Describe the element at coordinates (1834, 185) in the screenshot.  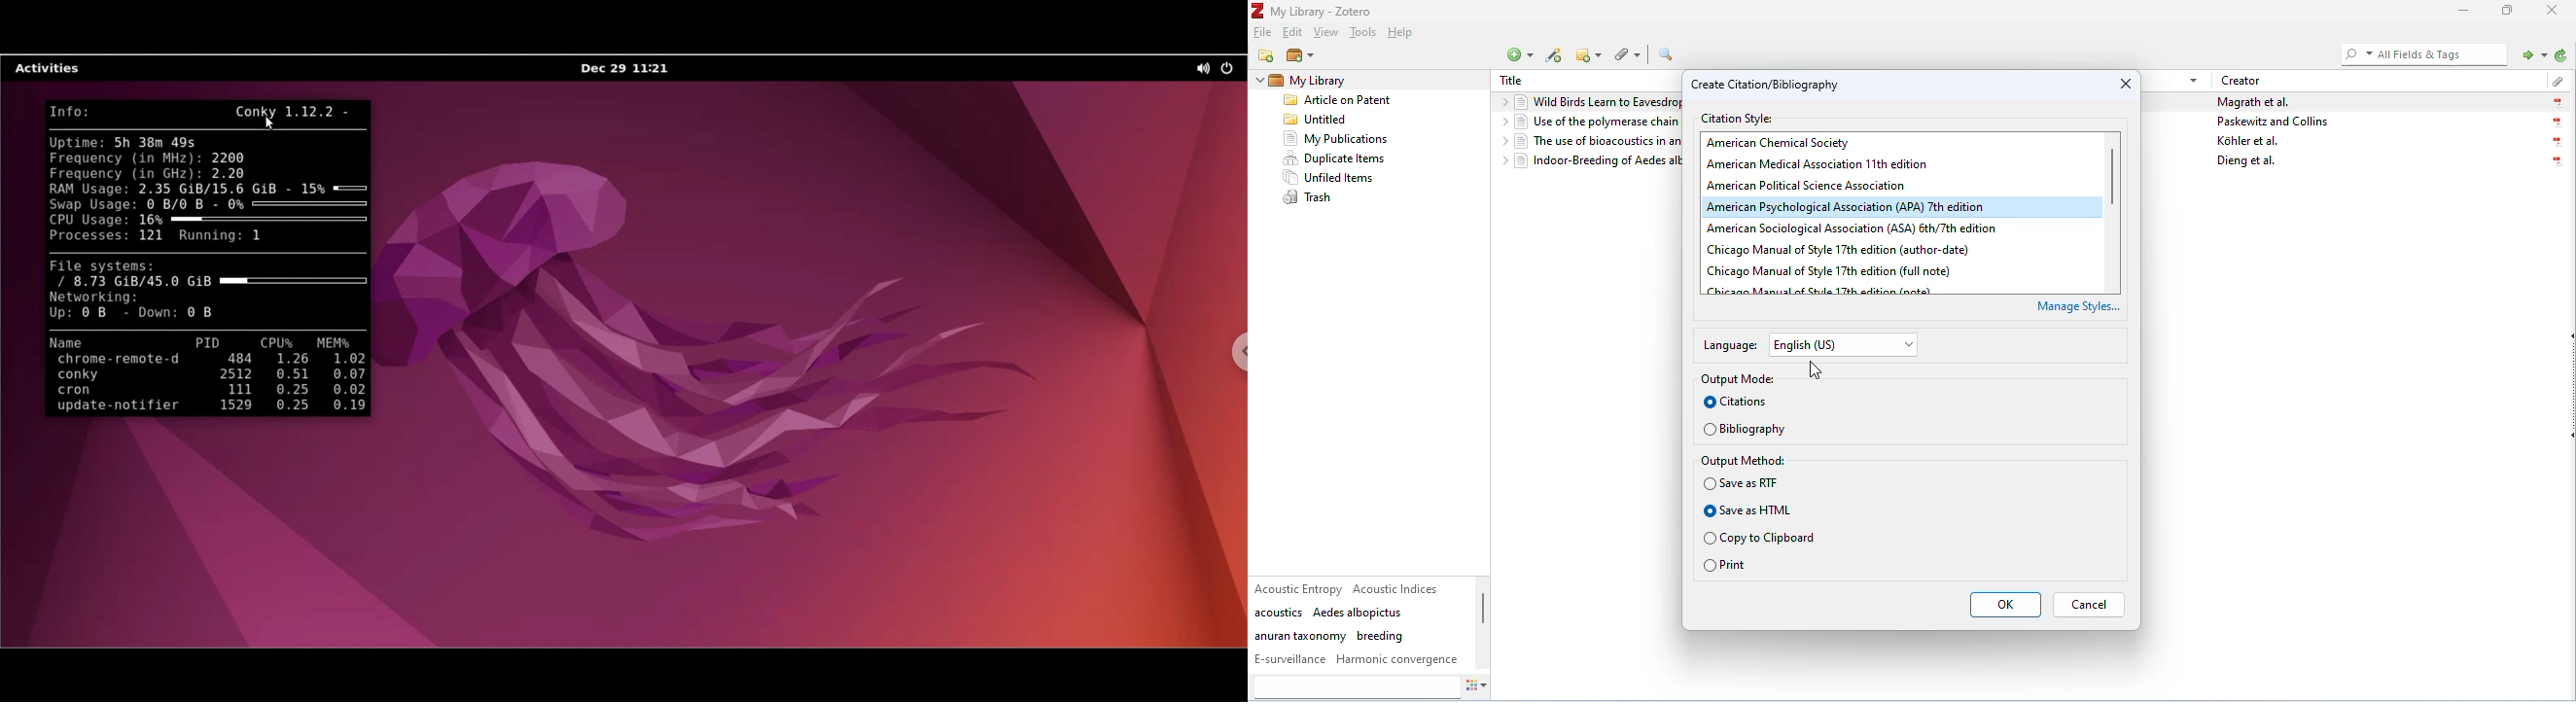
I see `american political science association` at that location.